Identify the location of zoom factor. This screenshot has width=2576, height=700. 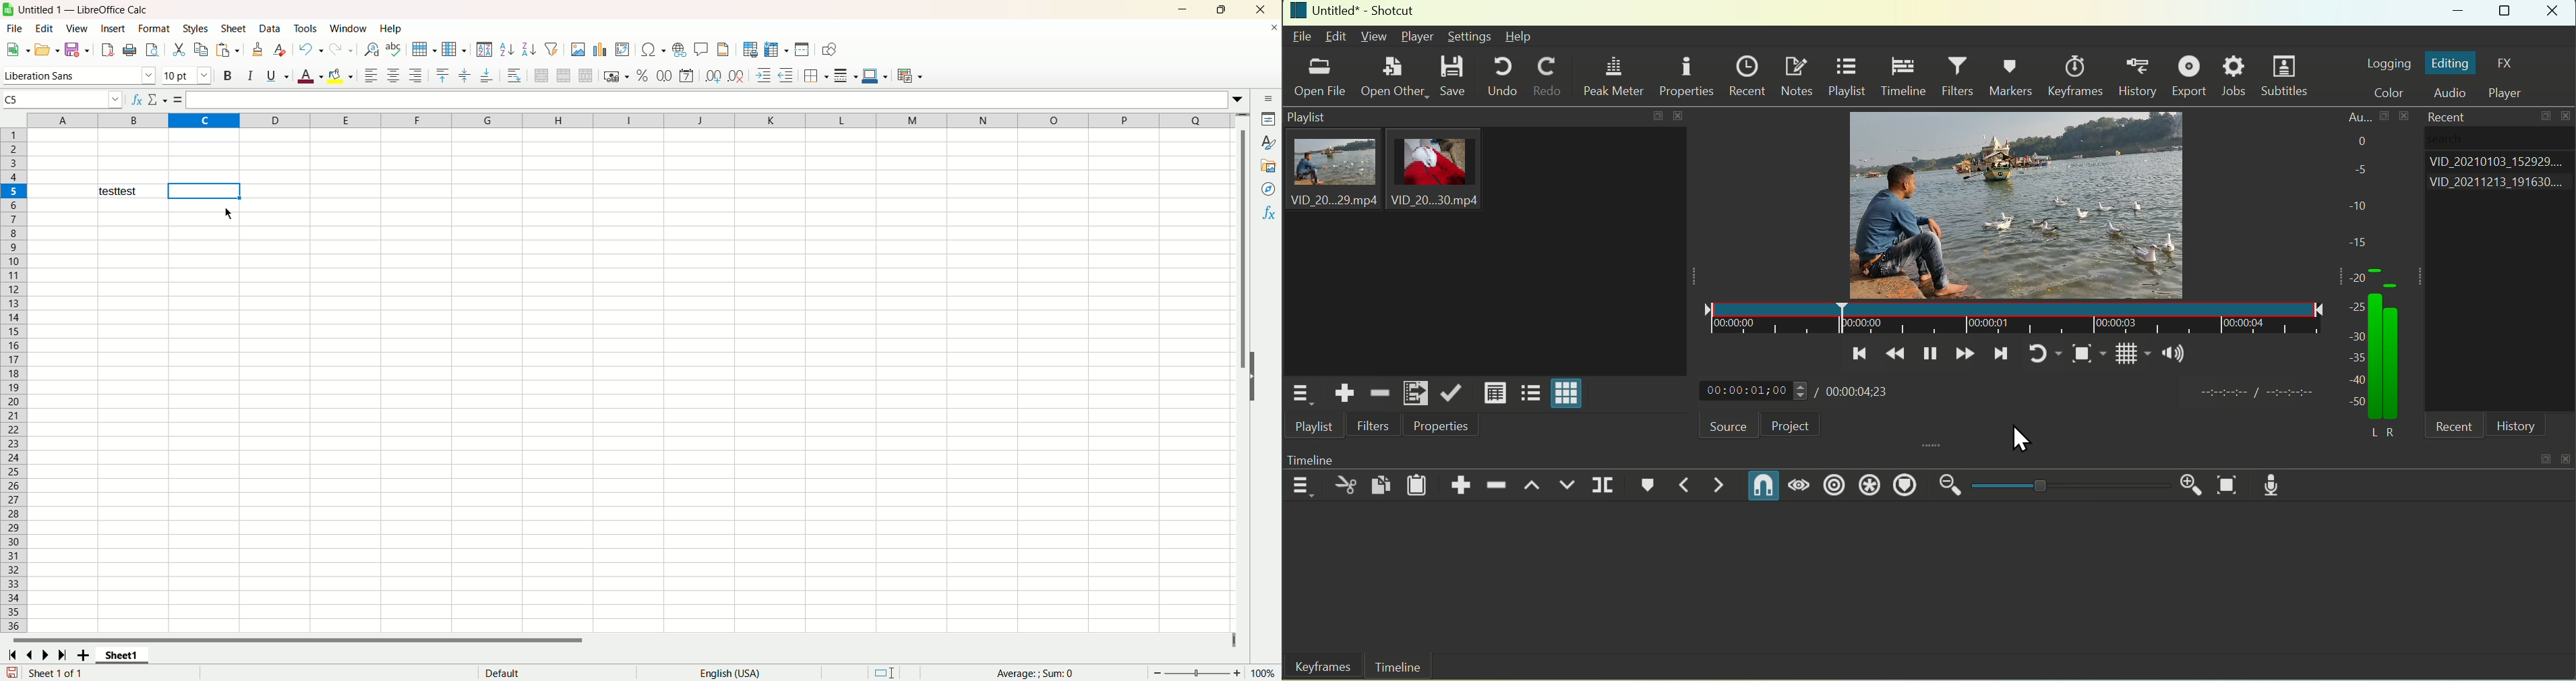
(1212, 672).